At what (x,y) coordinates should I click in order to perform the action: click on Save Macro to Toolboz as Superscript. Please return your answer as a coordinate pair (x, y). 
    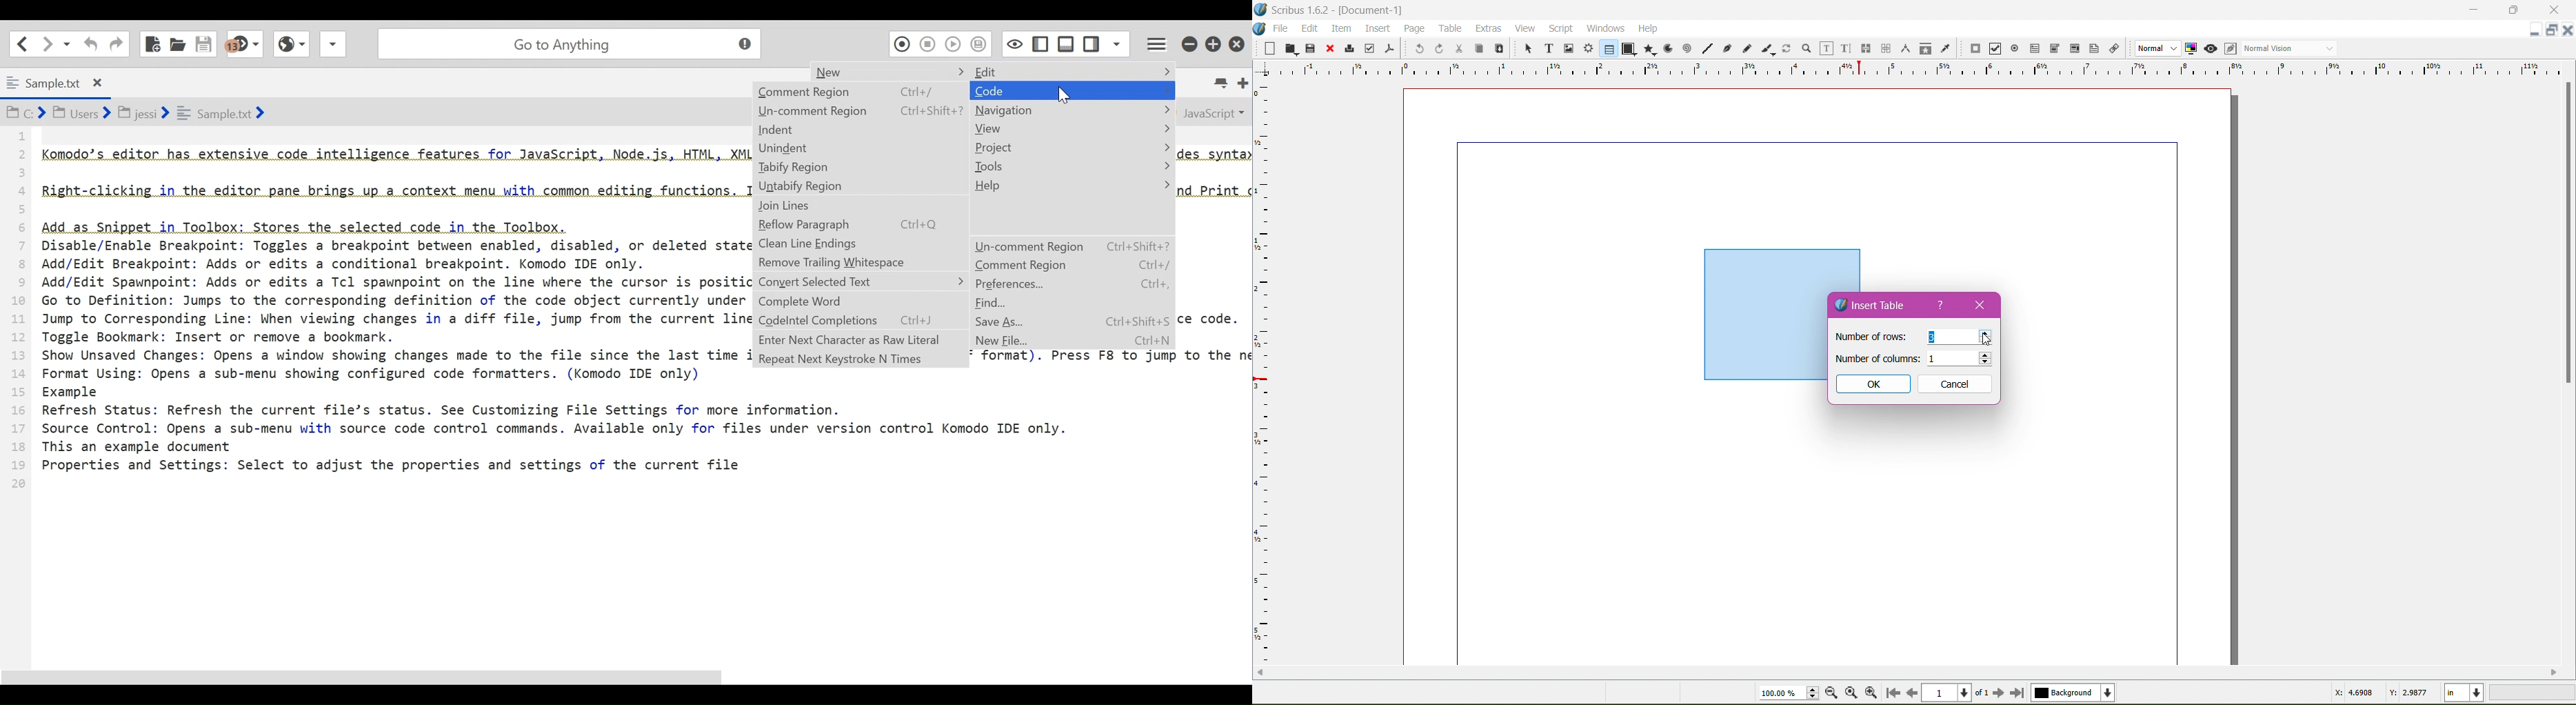
    Looking at the image, I should click on (981, 43).